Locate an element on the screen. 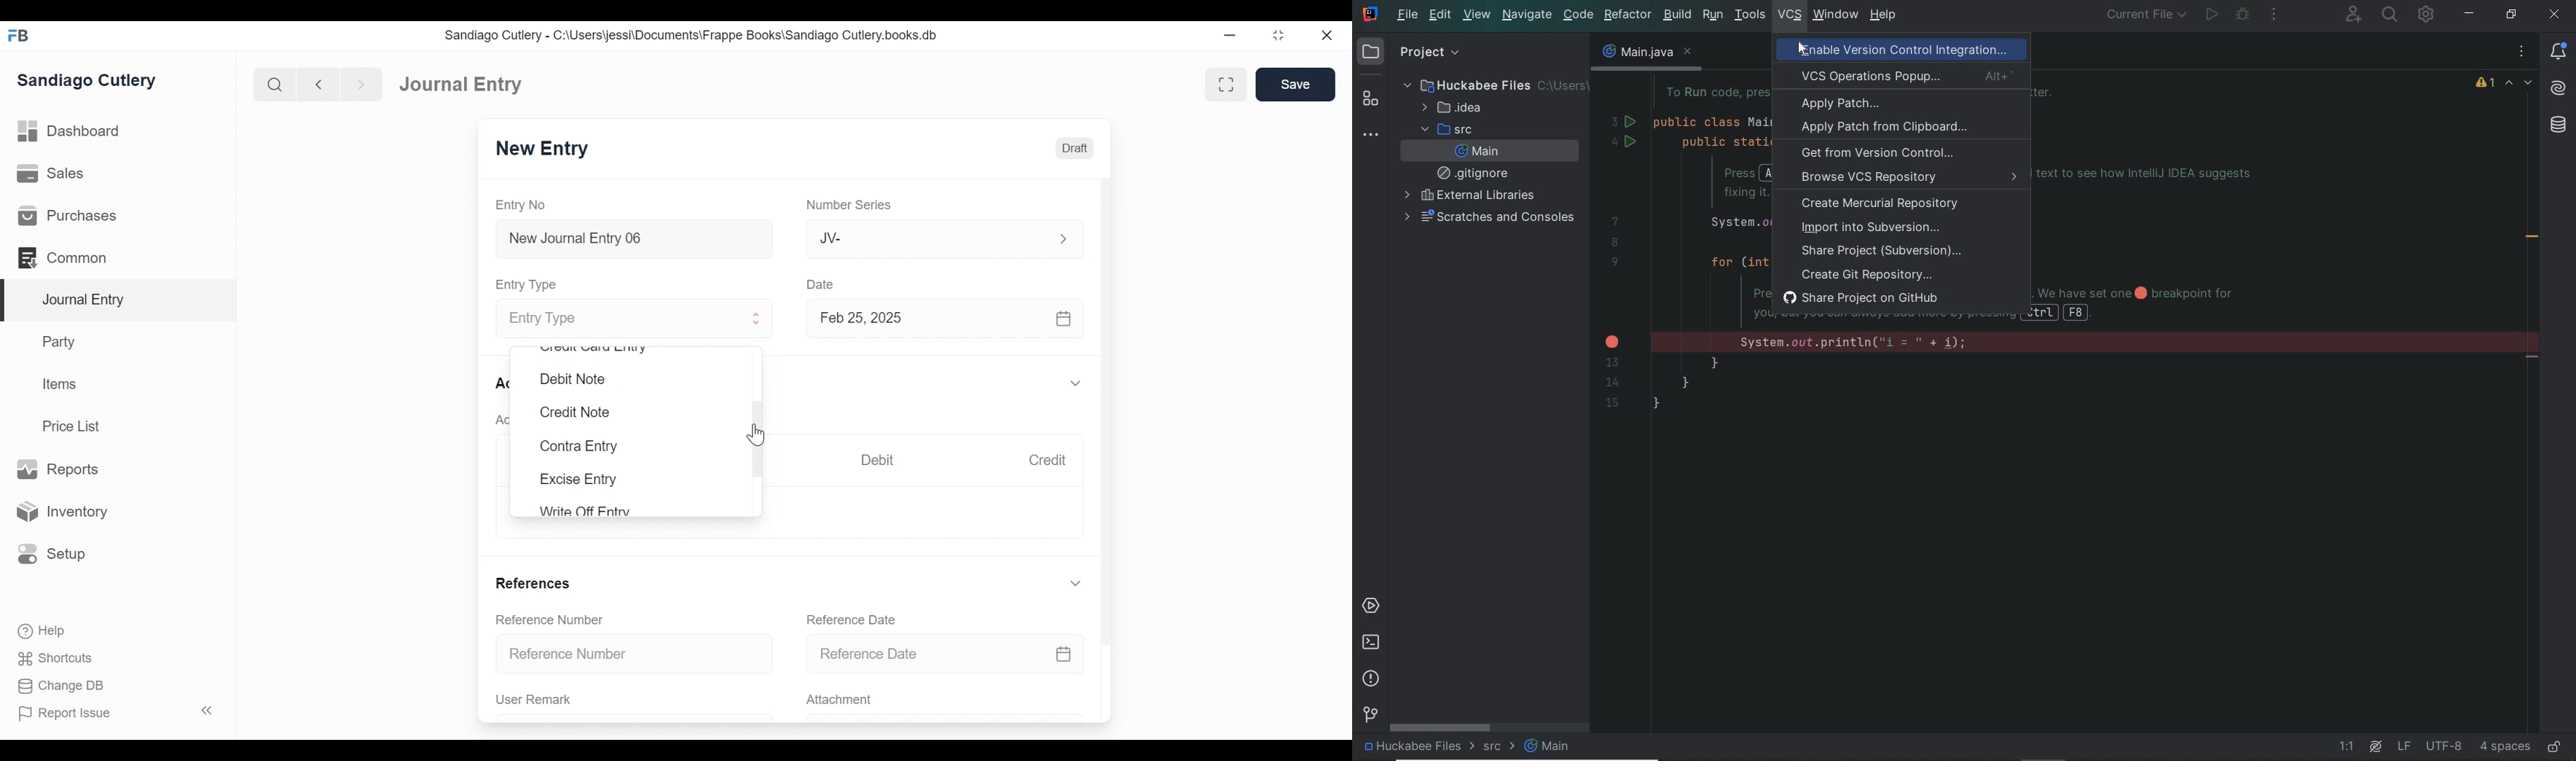  Feb 25, 2025 is located at coordinates (939, 318).